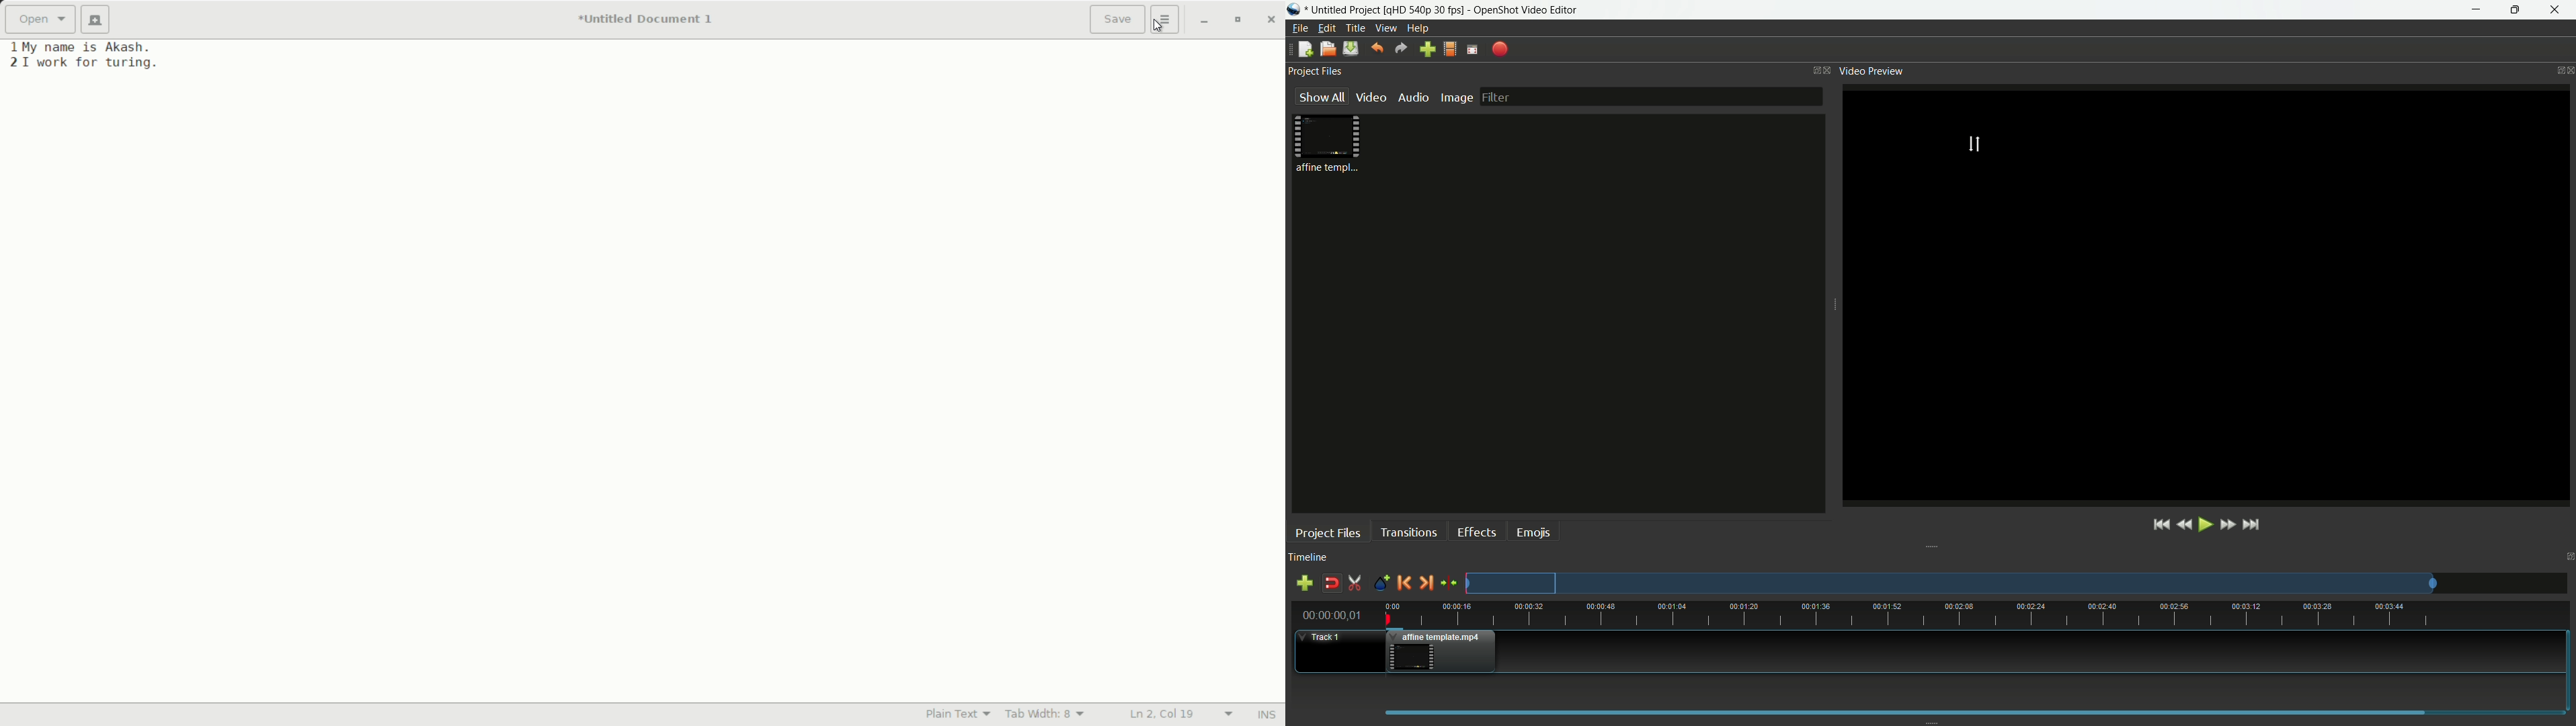 The image size is (2576, 728). Describe the element at coordinates (2568, 69) in the screenshot. I see `close video preview` at that location.